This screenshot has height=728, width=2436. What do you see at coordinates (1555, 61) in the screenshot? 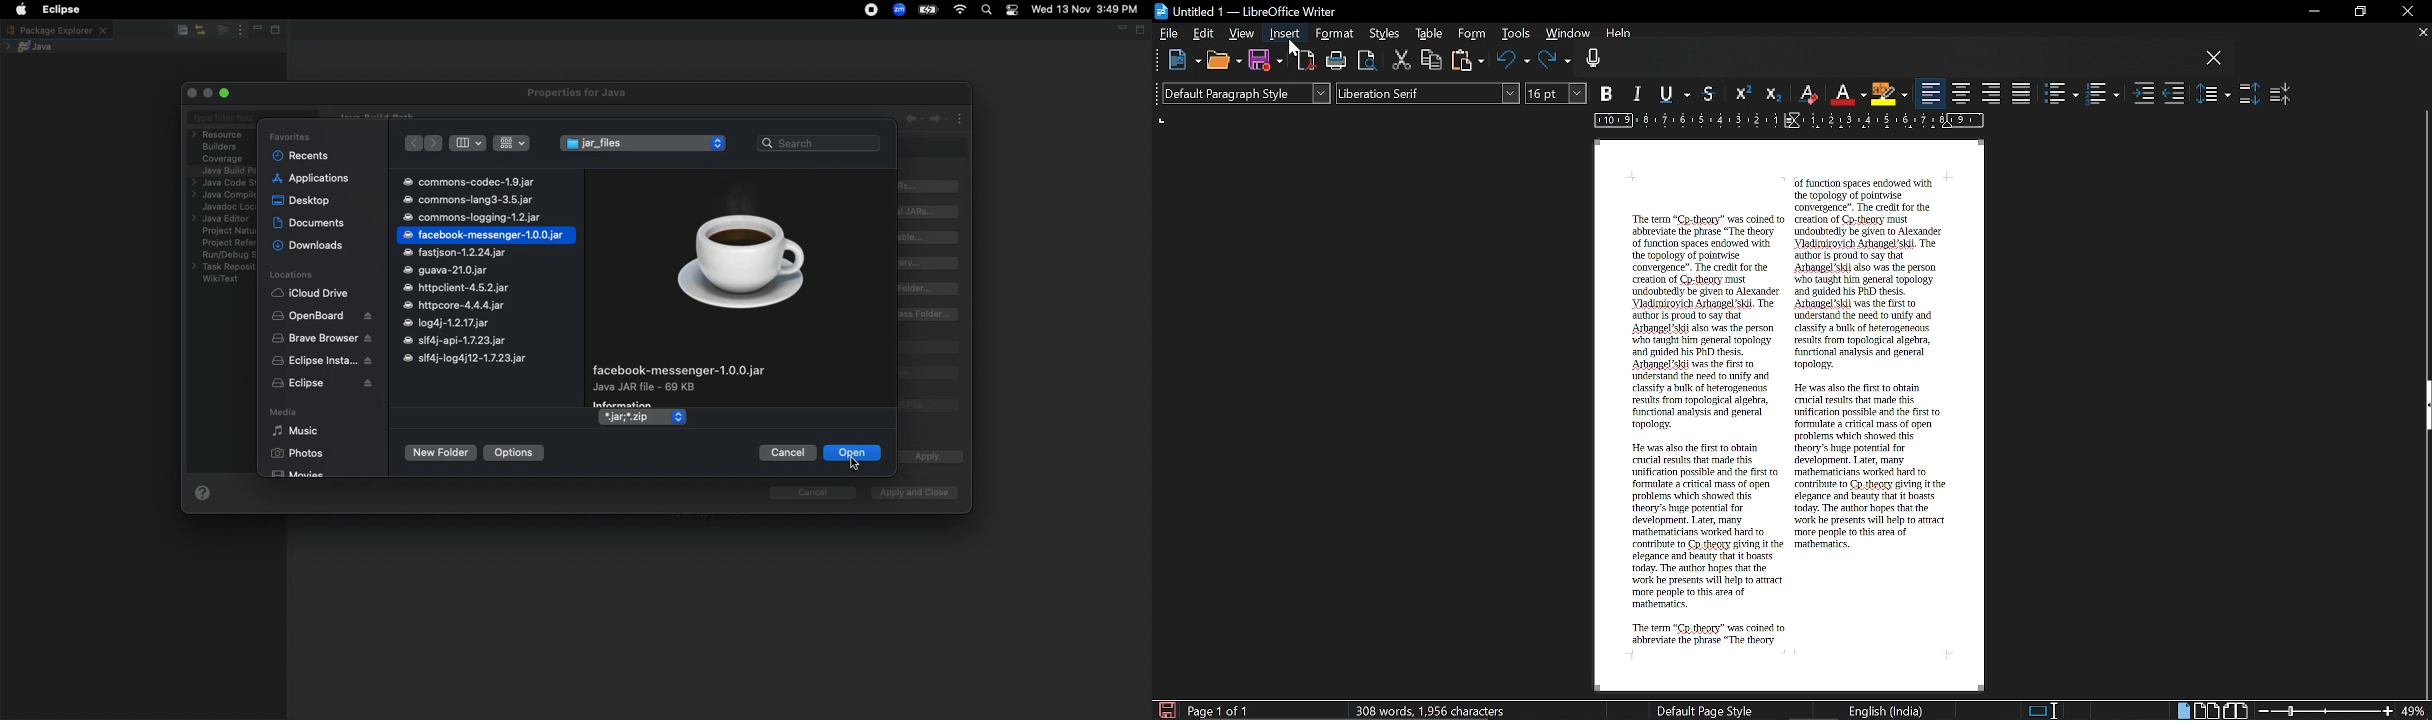
I see `Redo` at bounding box center [1555, 61].